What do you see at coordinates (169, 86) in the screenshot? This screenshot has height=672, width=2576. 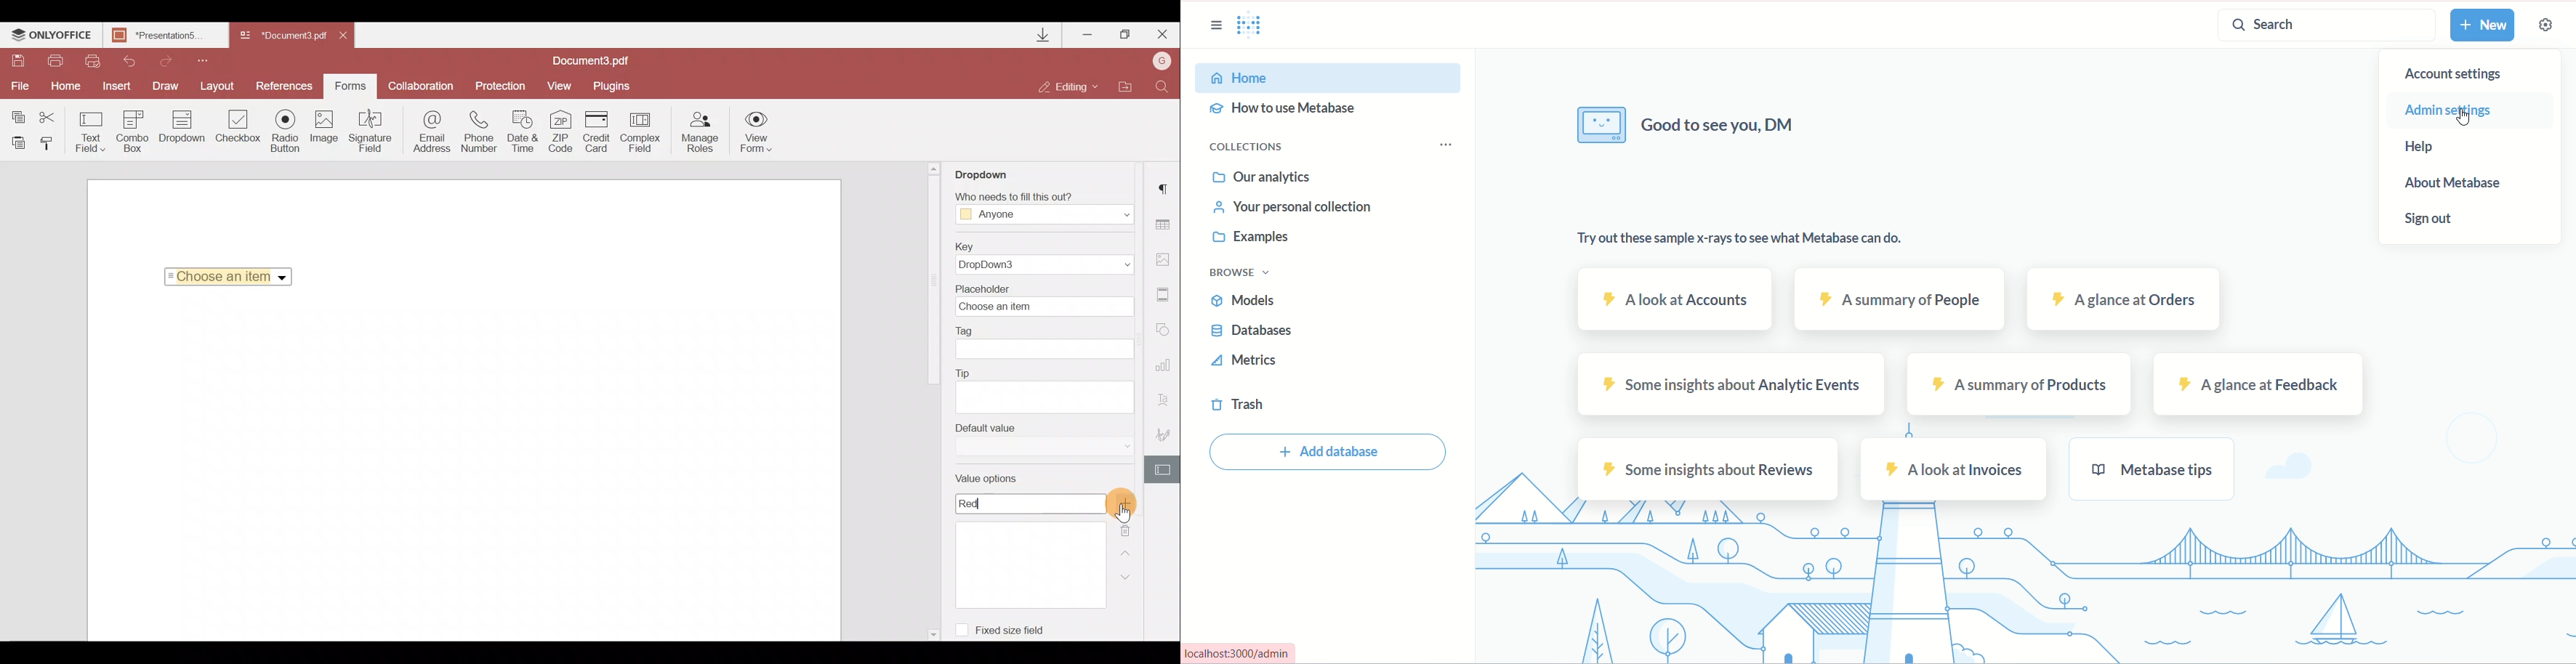 I see `Draw` at bounding box center [169, 86].